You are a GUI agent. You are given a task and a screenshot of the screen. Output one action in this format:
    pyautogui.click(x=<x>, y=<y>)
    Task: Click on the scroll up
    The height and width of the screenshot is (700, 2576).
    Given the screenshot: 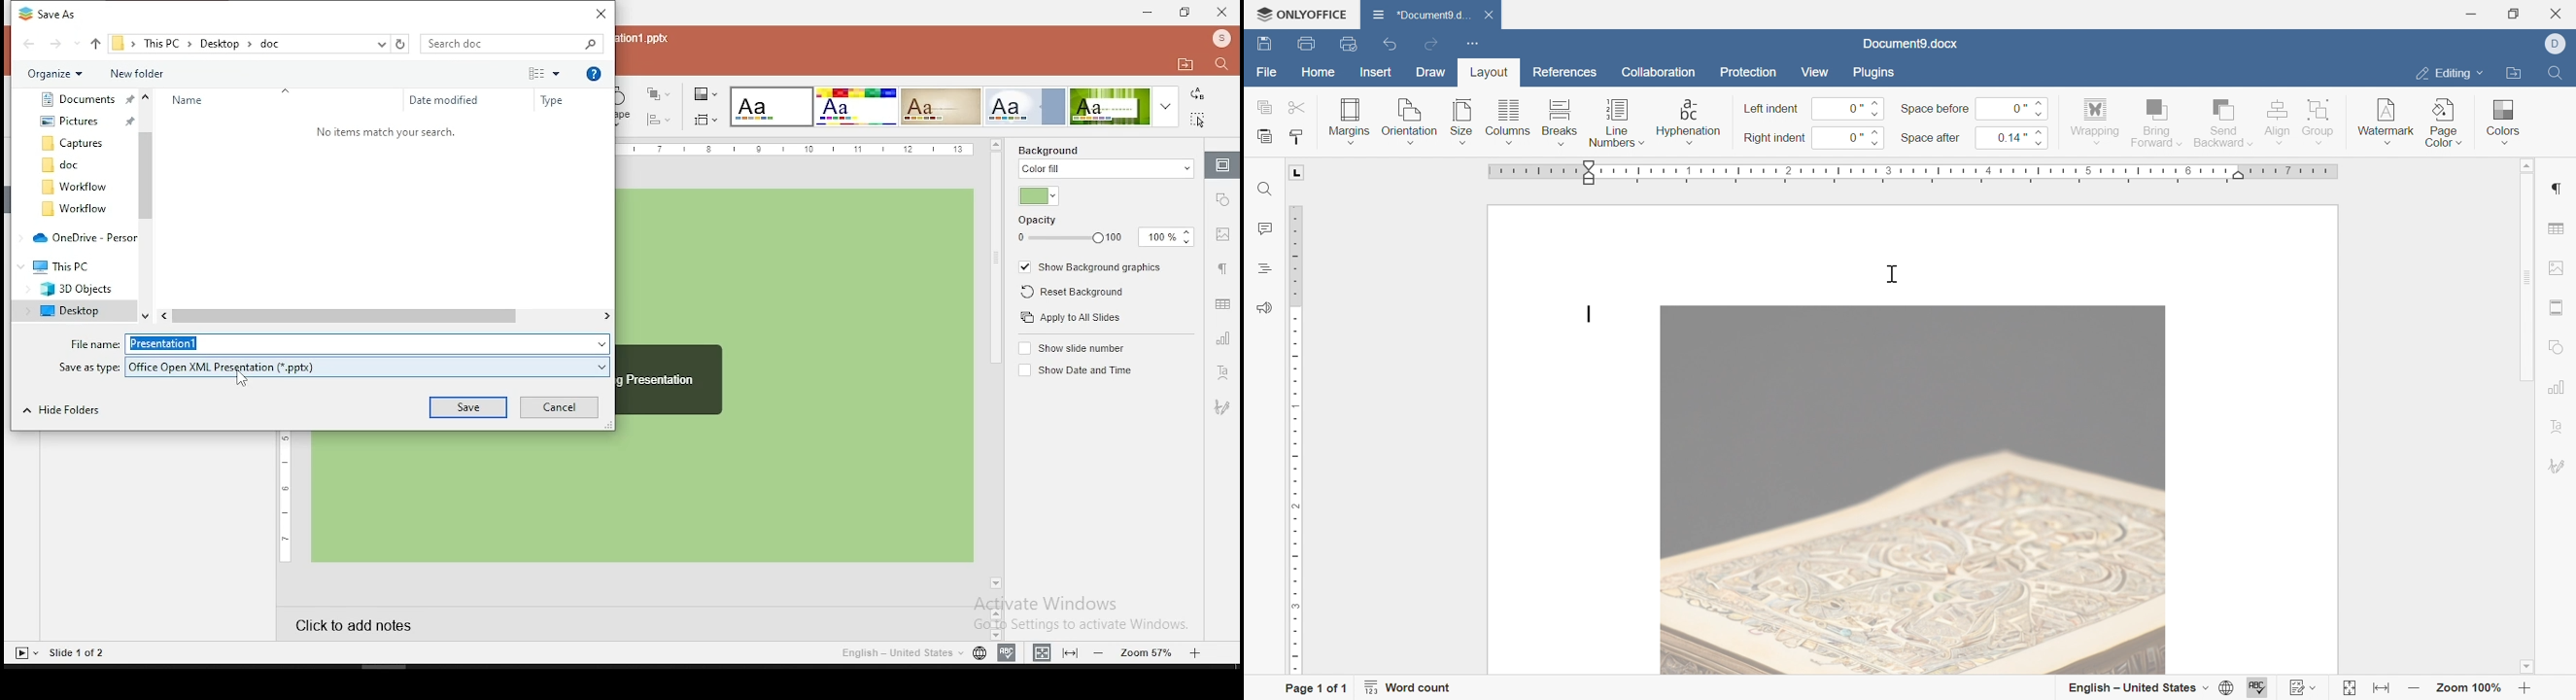 What is the action you would take?
    pyautogui.click(x=2523, y=165)
    